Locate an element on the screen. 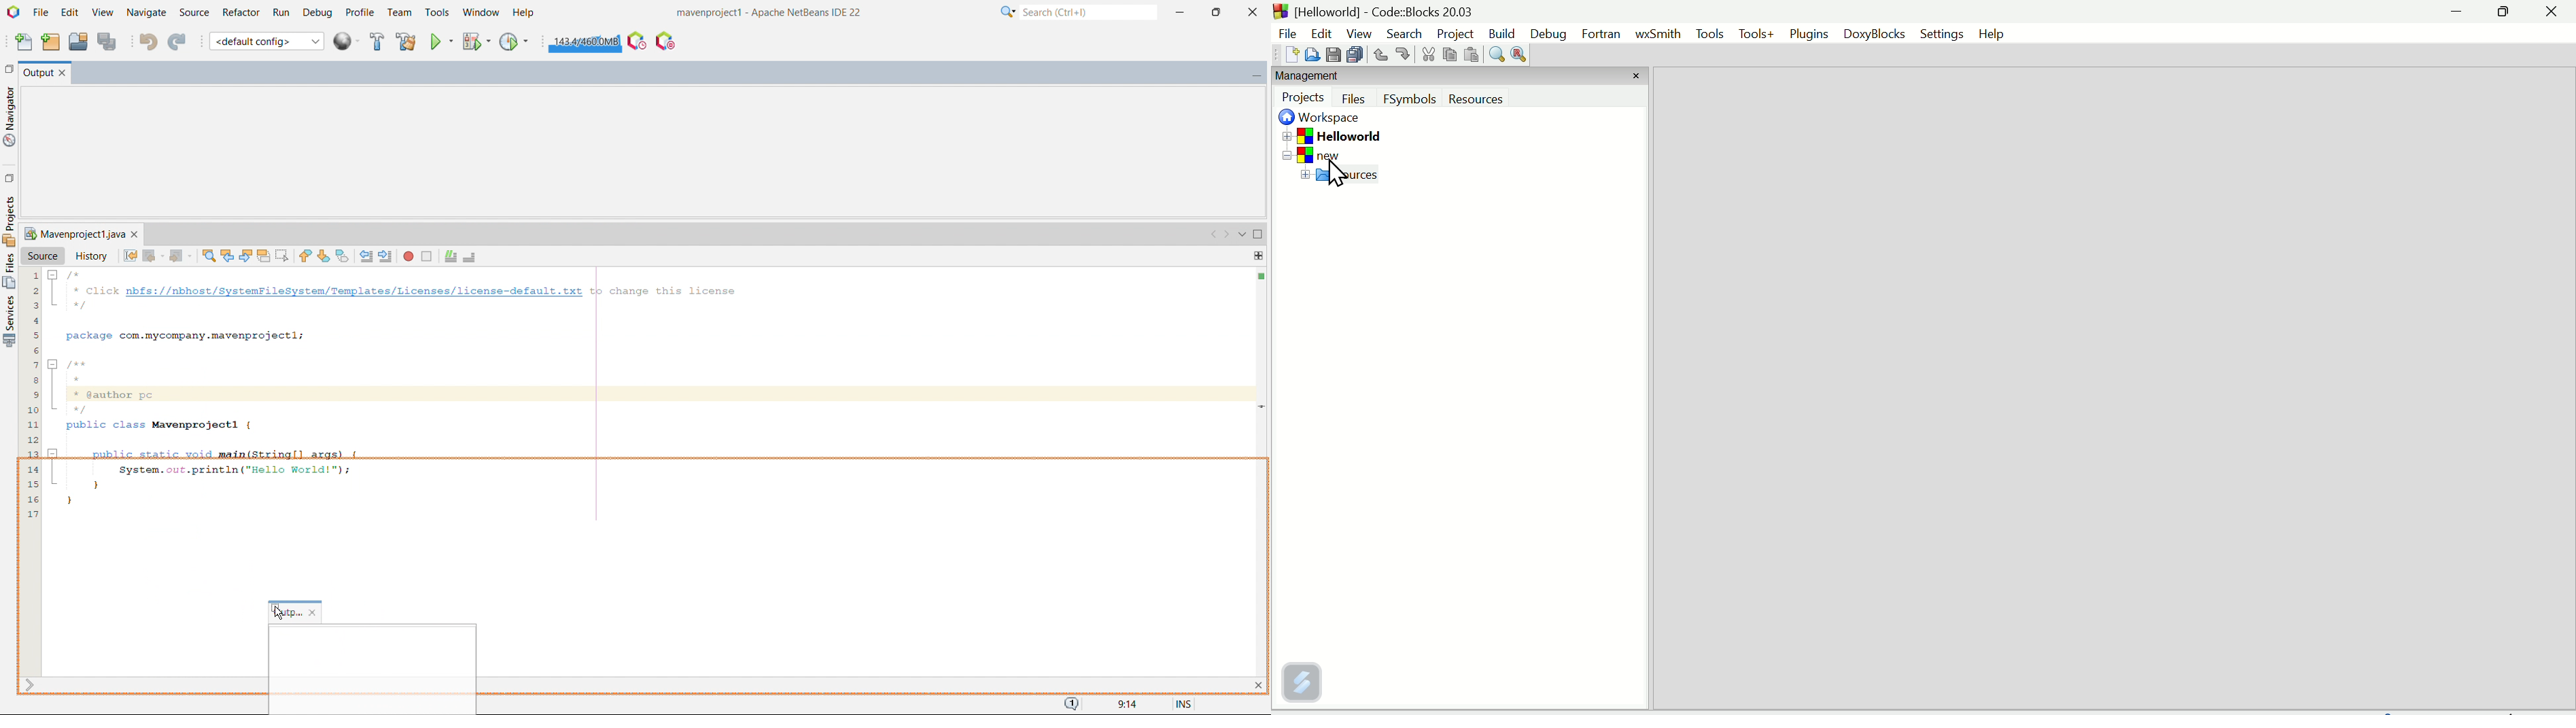 Image resolution: width=2576 pixels, height=728 pixels. New is located at coordinates (1286, 56).